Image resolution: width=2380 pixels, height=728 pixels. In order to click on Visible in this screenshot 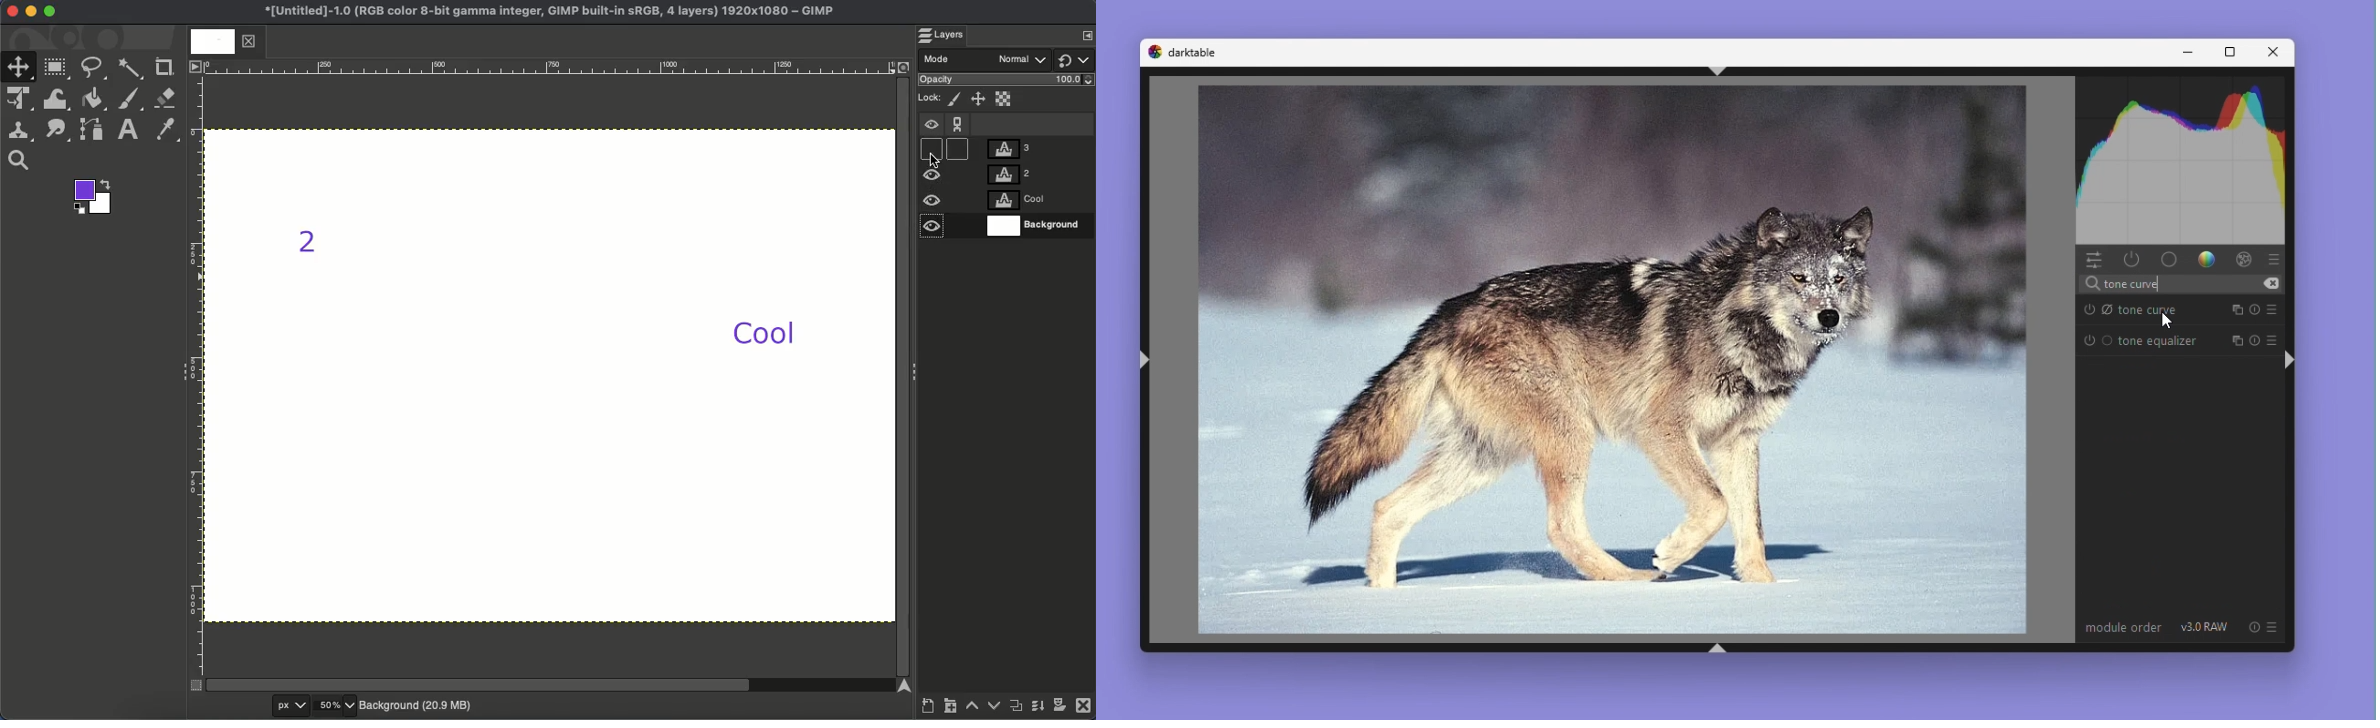, I will do `click(932, 229)`.